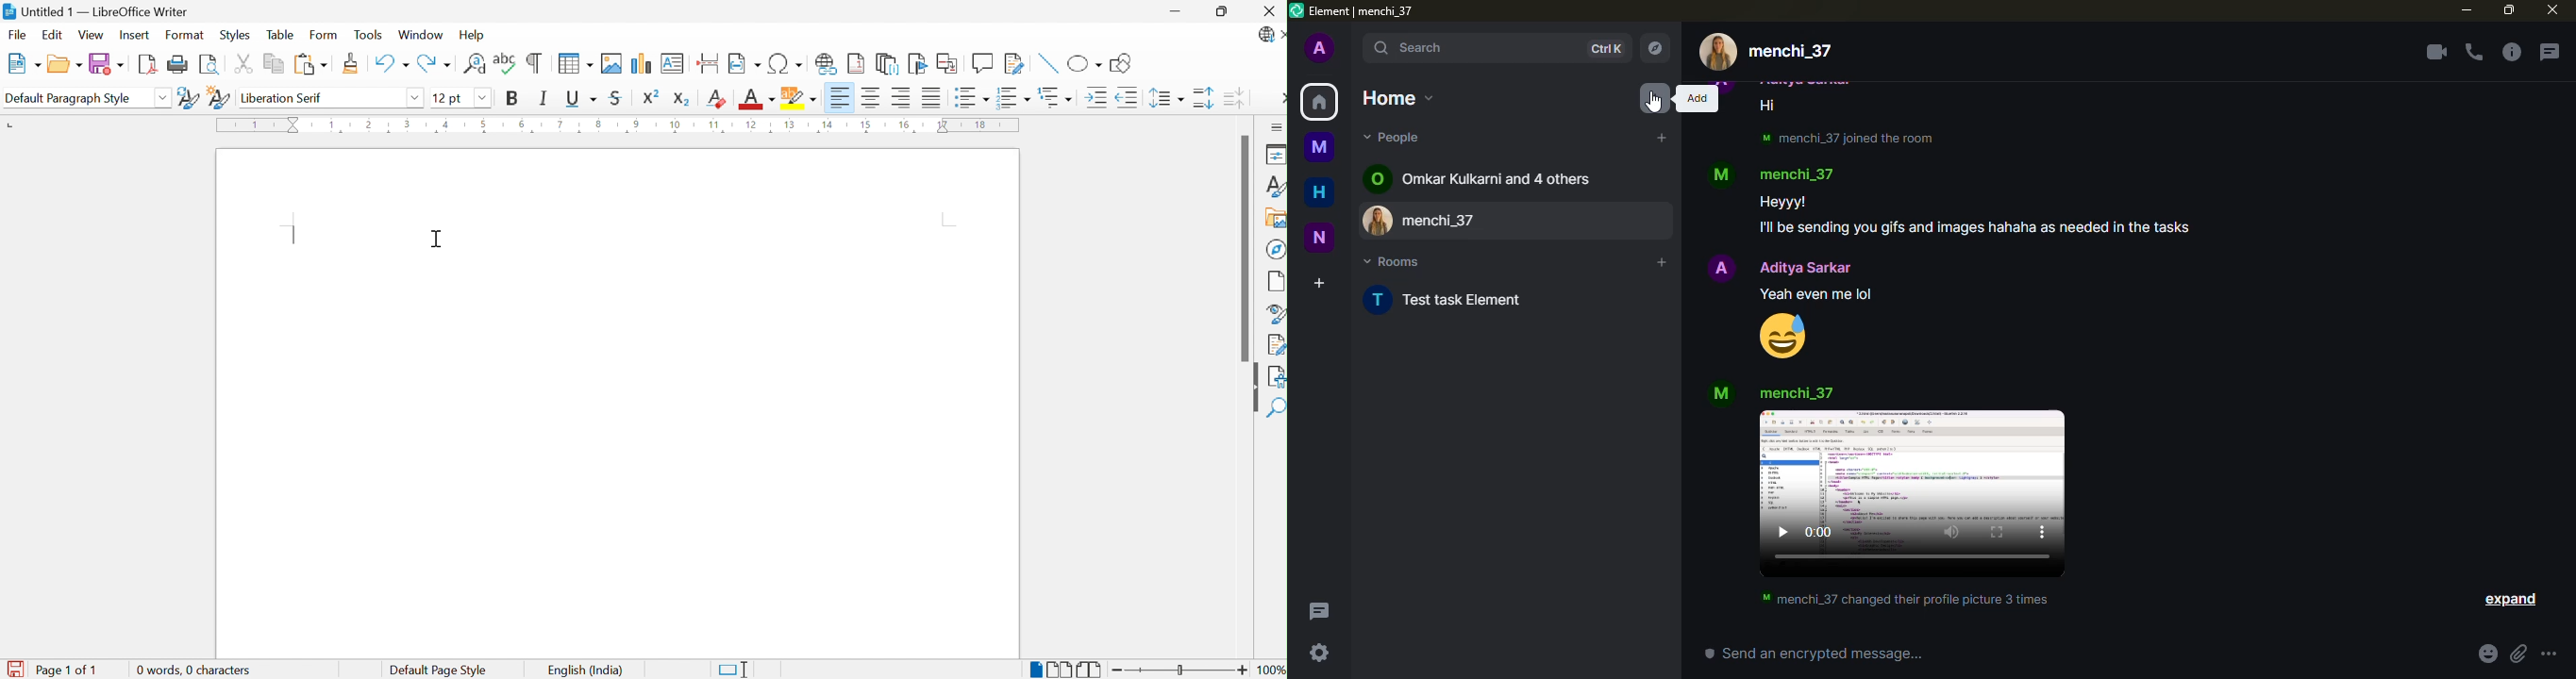 This screenshot has height=700, width=2576. What do you see at coordinates (1362, 11) in the screenshot?
I see `Element | menchi_37` at bounding box center [1362, 11].